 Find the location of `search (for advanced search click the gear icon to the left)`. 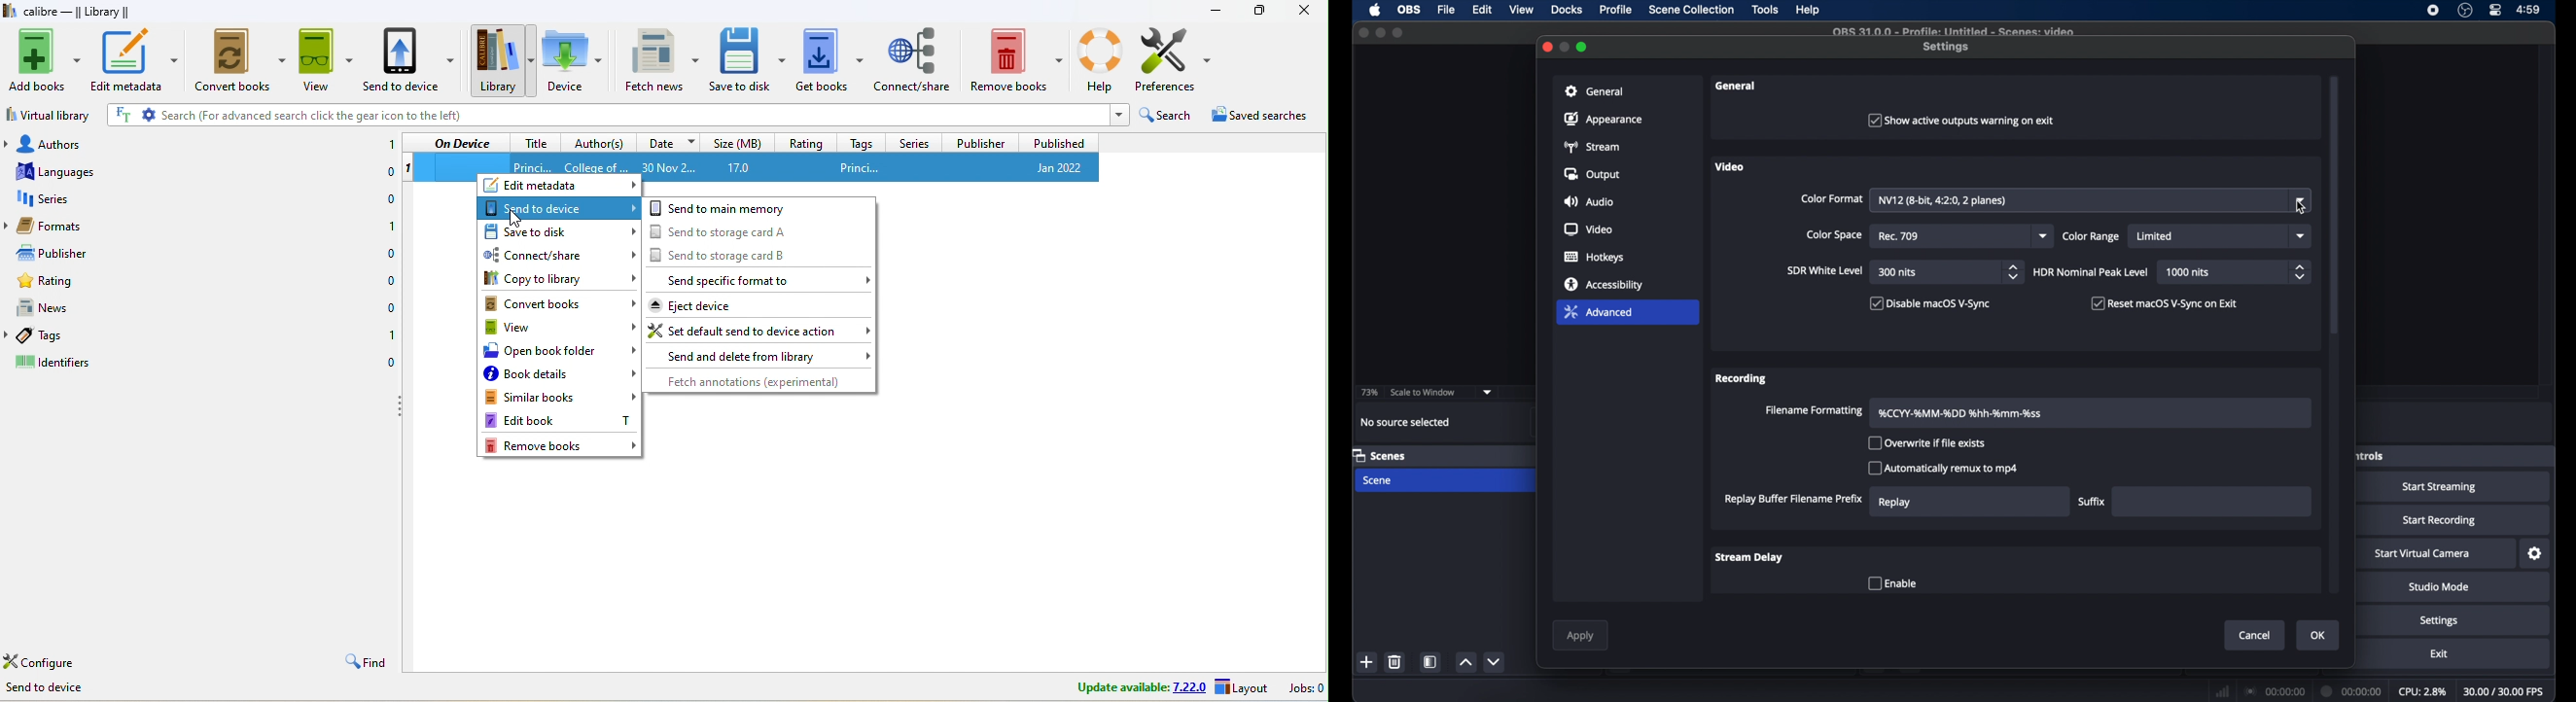

search (for advanced search click the gear icon to the left) is located at coordinates (633, 116).